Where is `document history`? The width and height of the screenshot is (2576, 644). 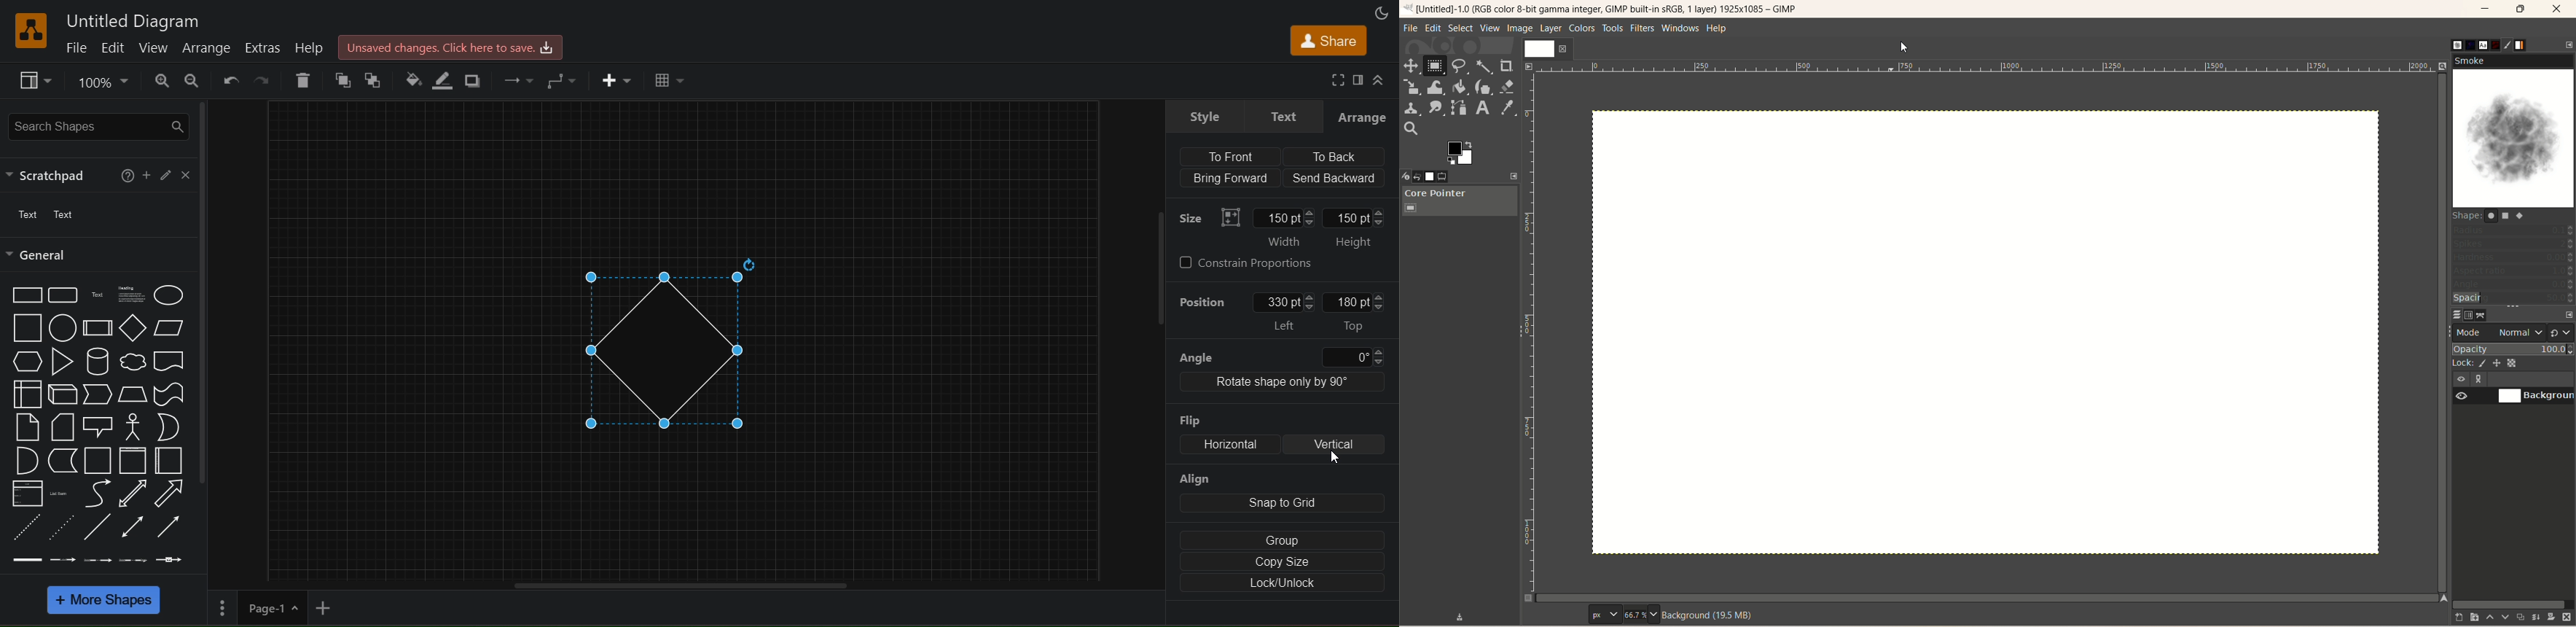 document history is located at coordinates (2497, 42).